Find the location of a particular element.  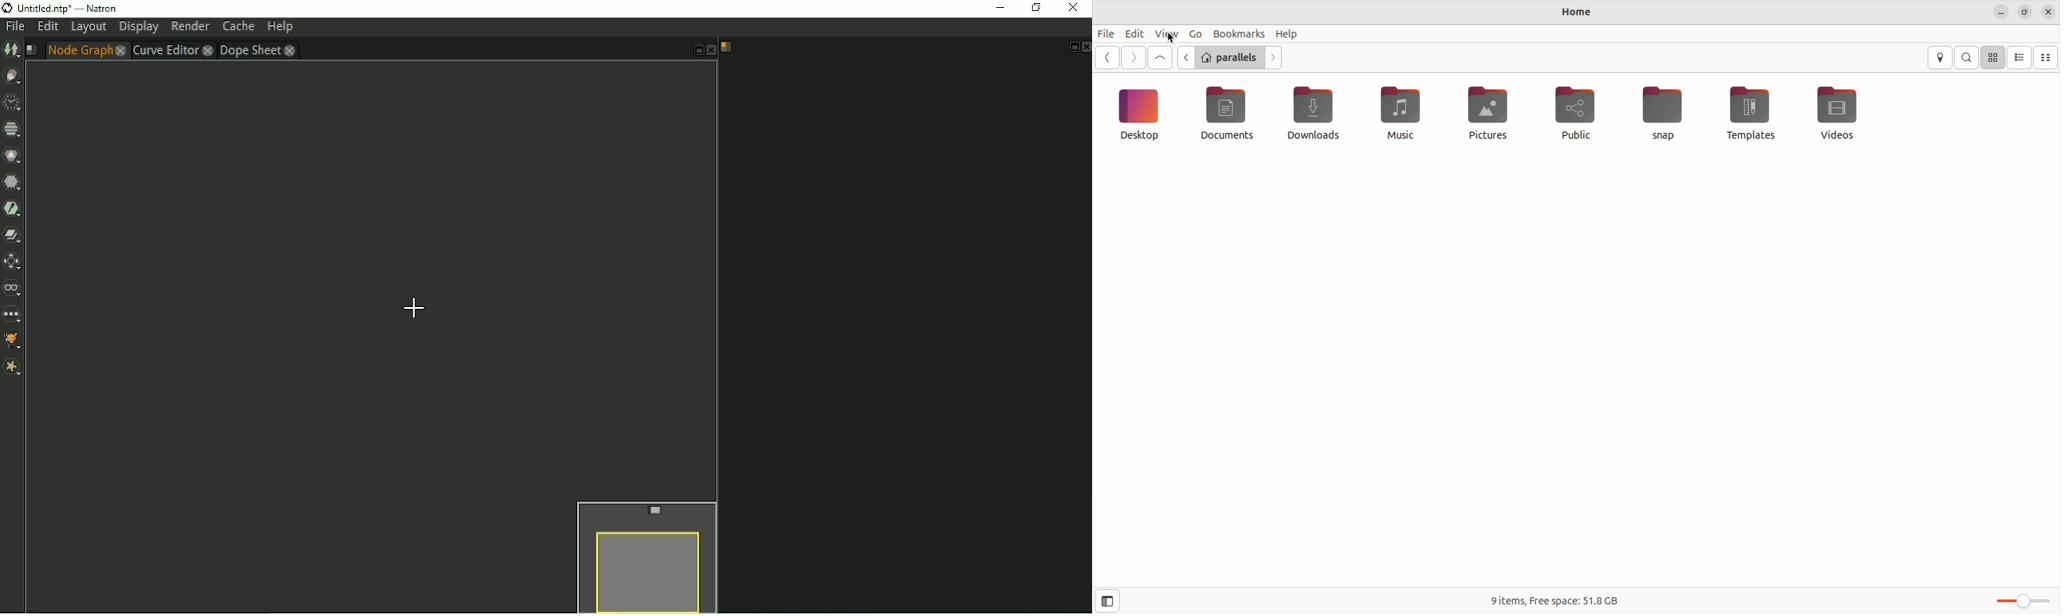

Channel is located at coordinates (12, 129).